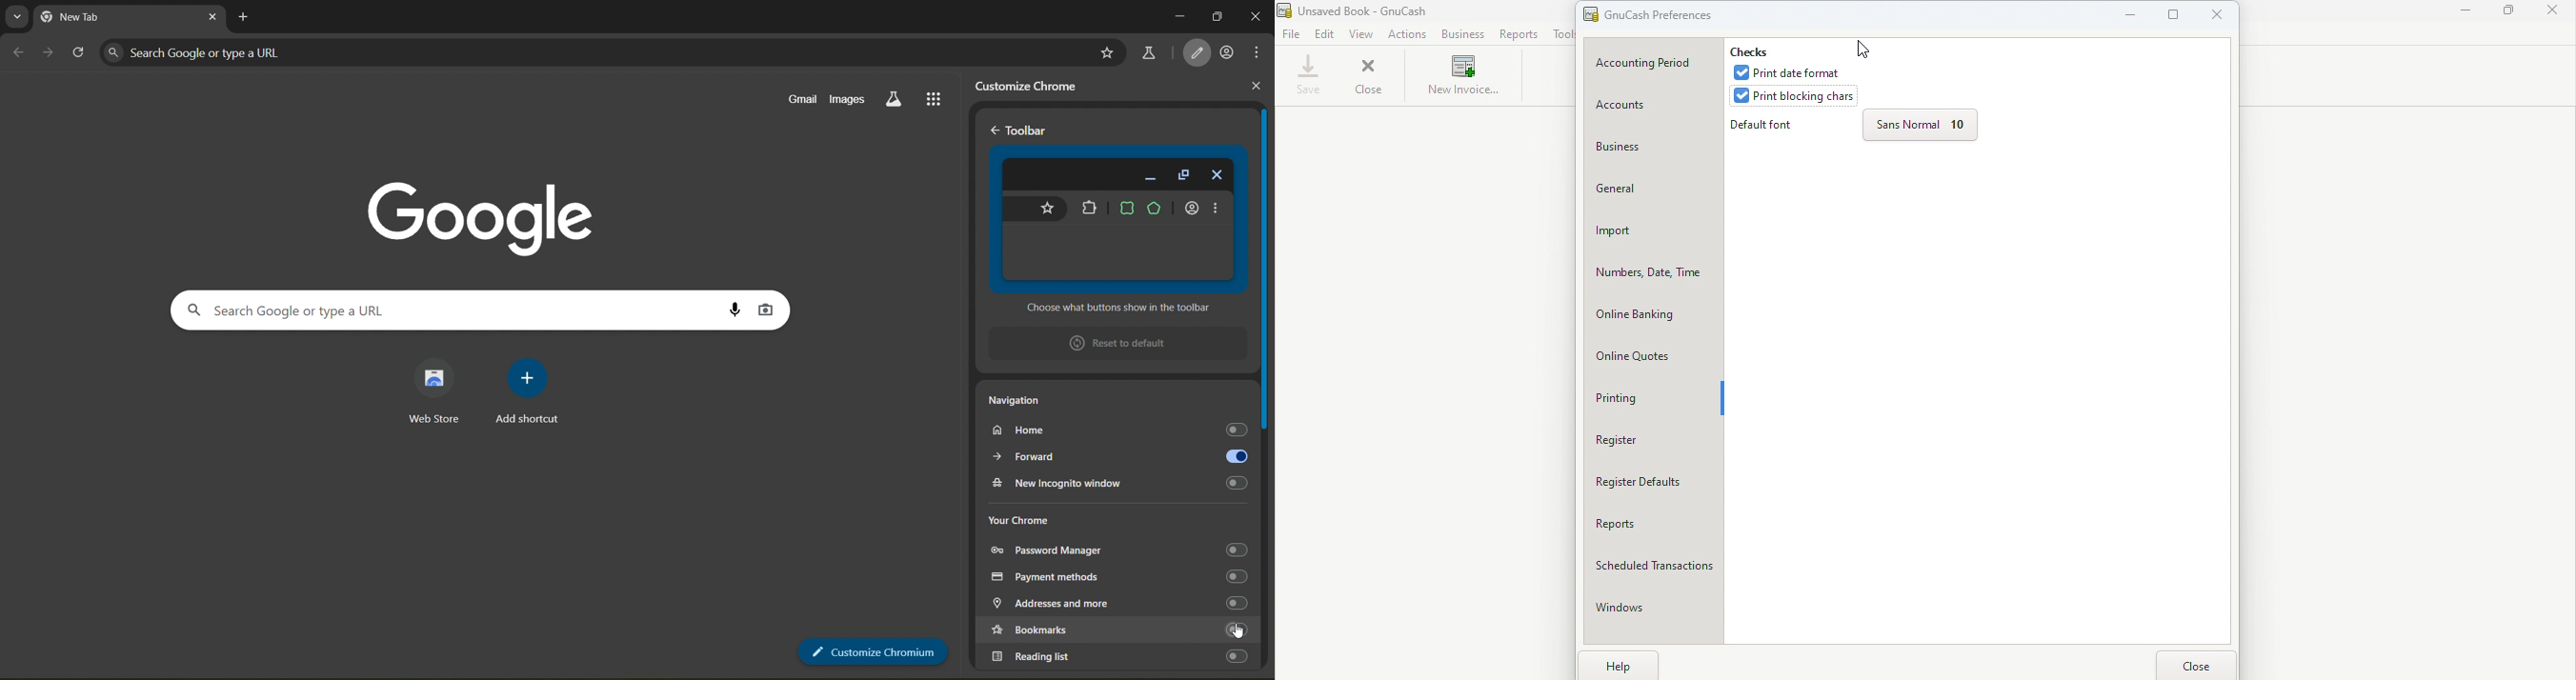 The height and width of the screenshot is (700, 2576). What do you see at coordinates (1123, 481) in the screenshot?
I see `new incognito window` at bounding box center [1123, 481].